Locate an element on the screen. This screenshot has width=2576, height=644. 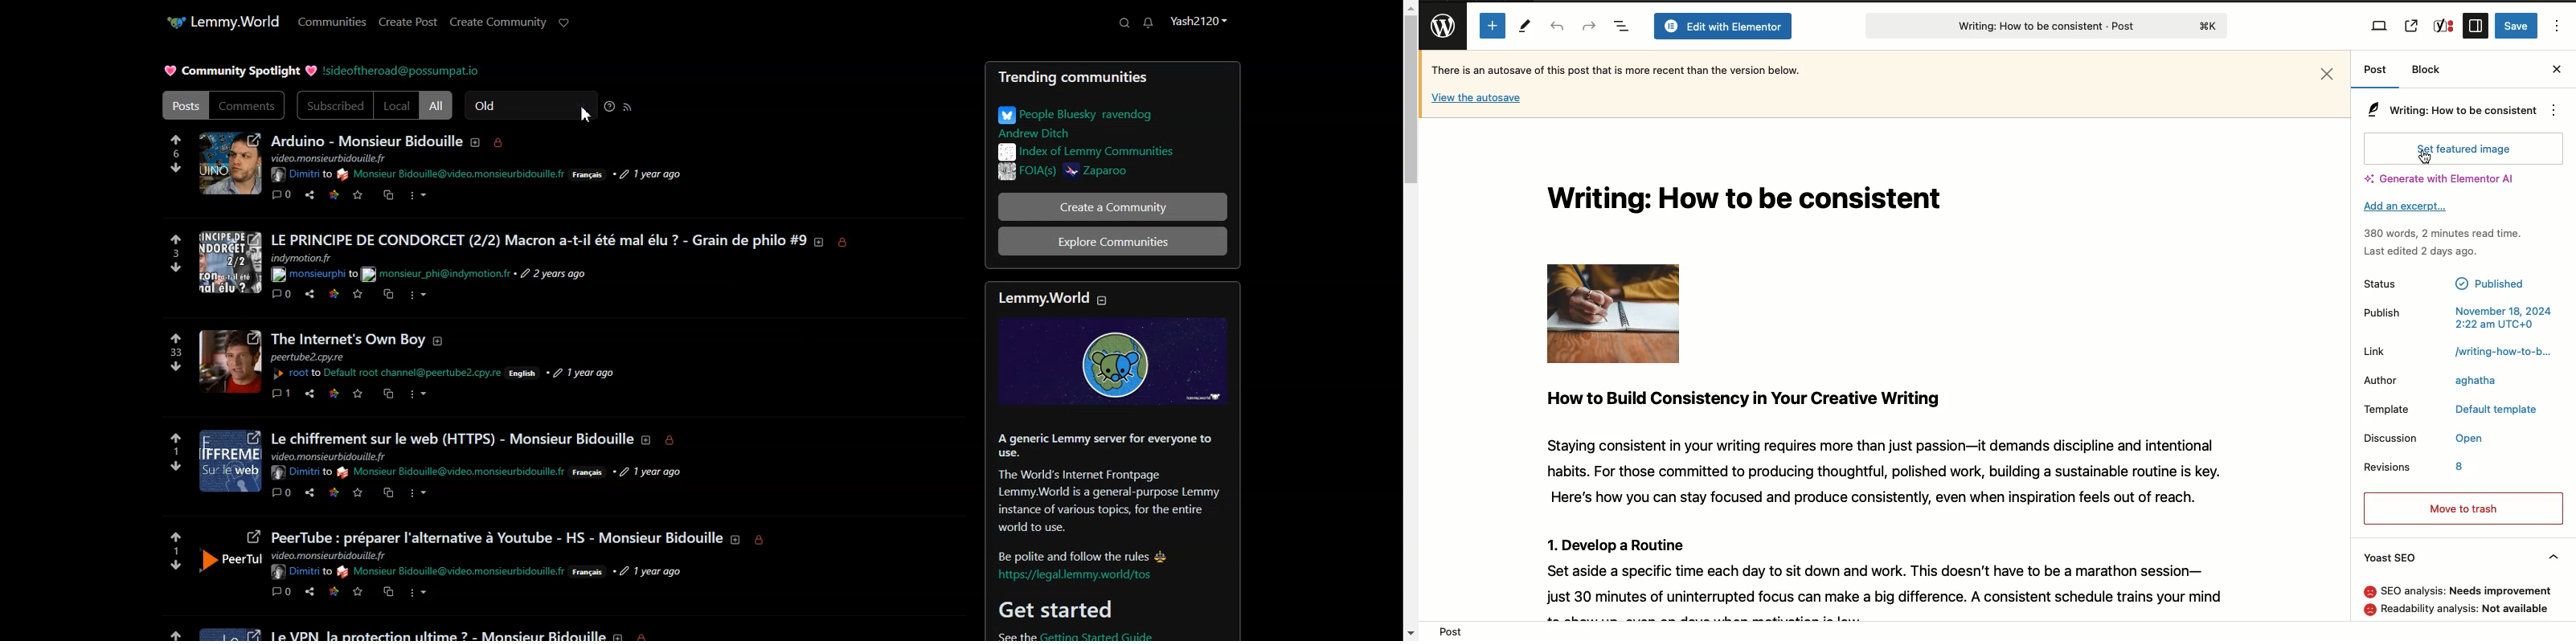
Comment is located at coordinates (282, 194).